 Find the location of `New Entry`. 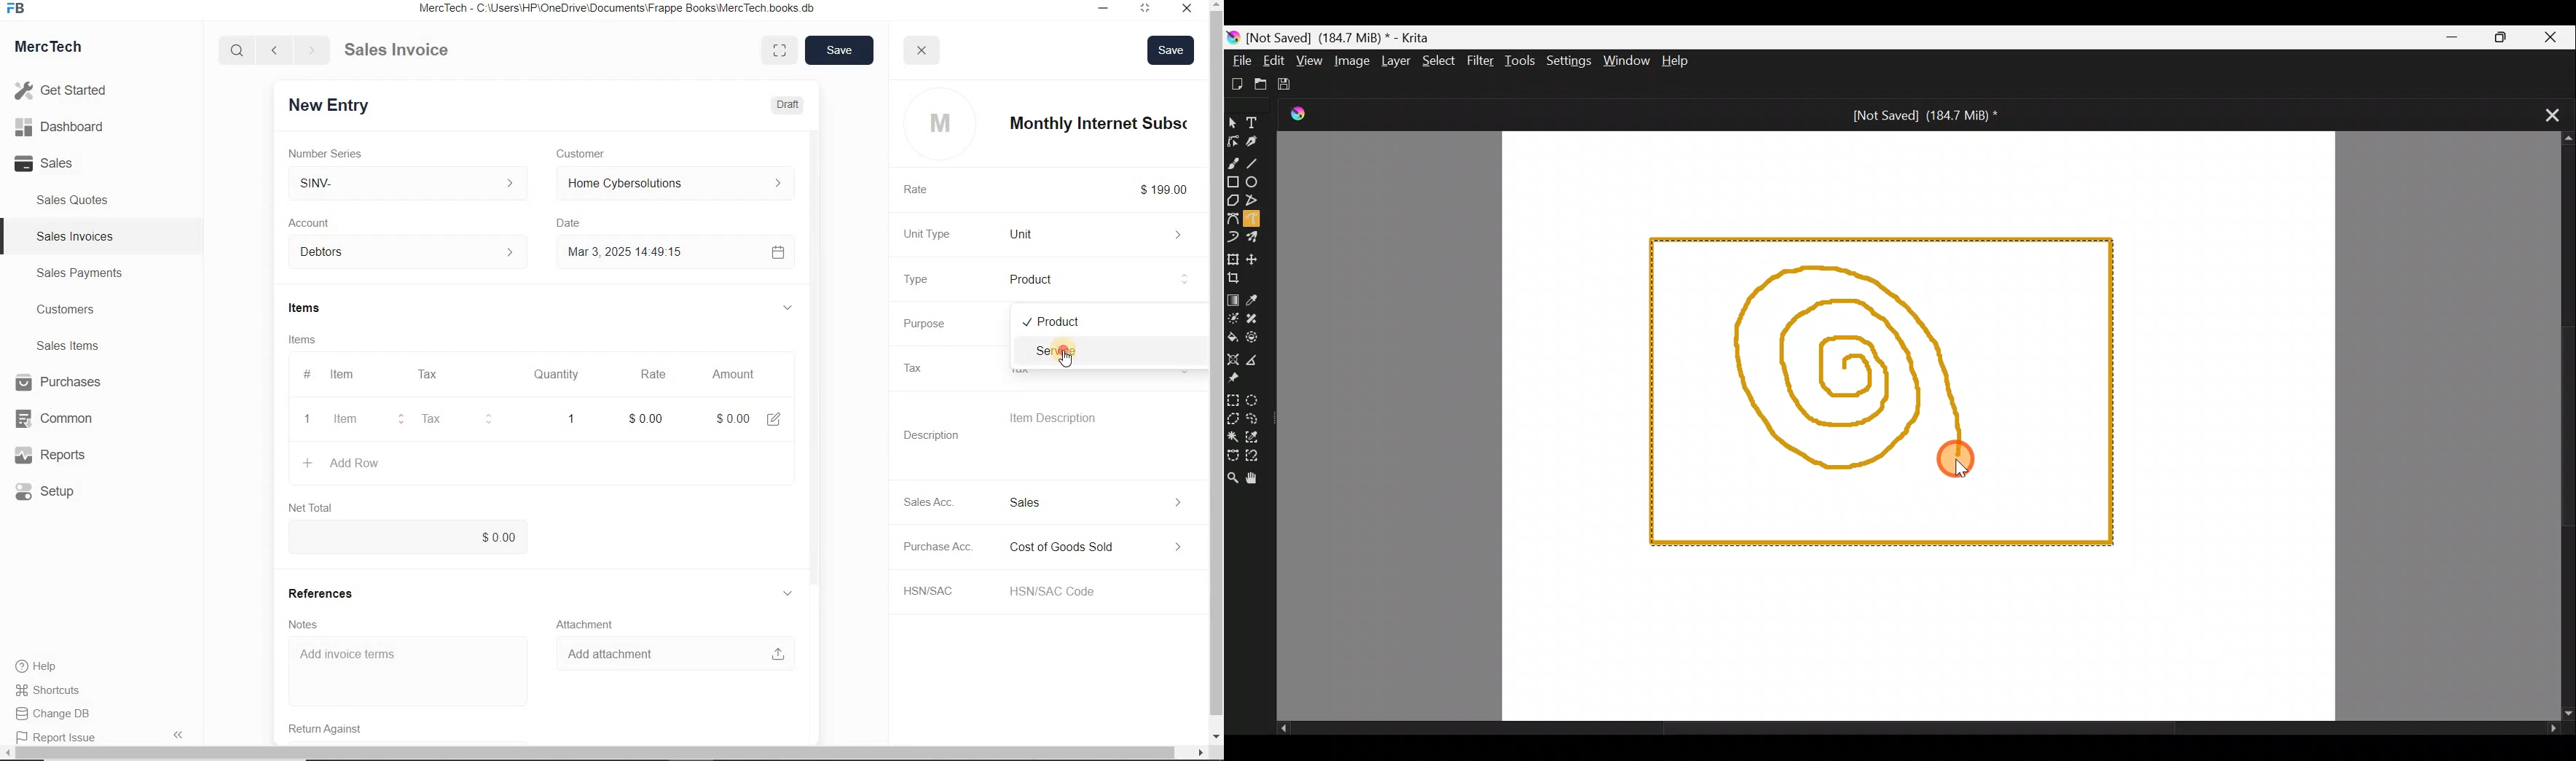

New Entry is located at coordinates (341, 104).